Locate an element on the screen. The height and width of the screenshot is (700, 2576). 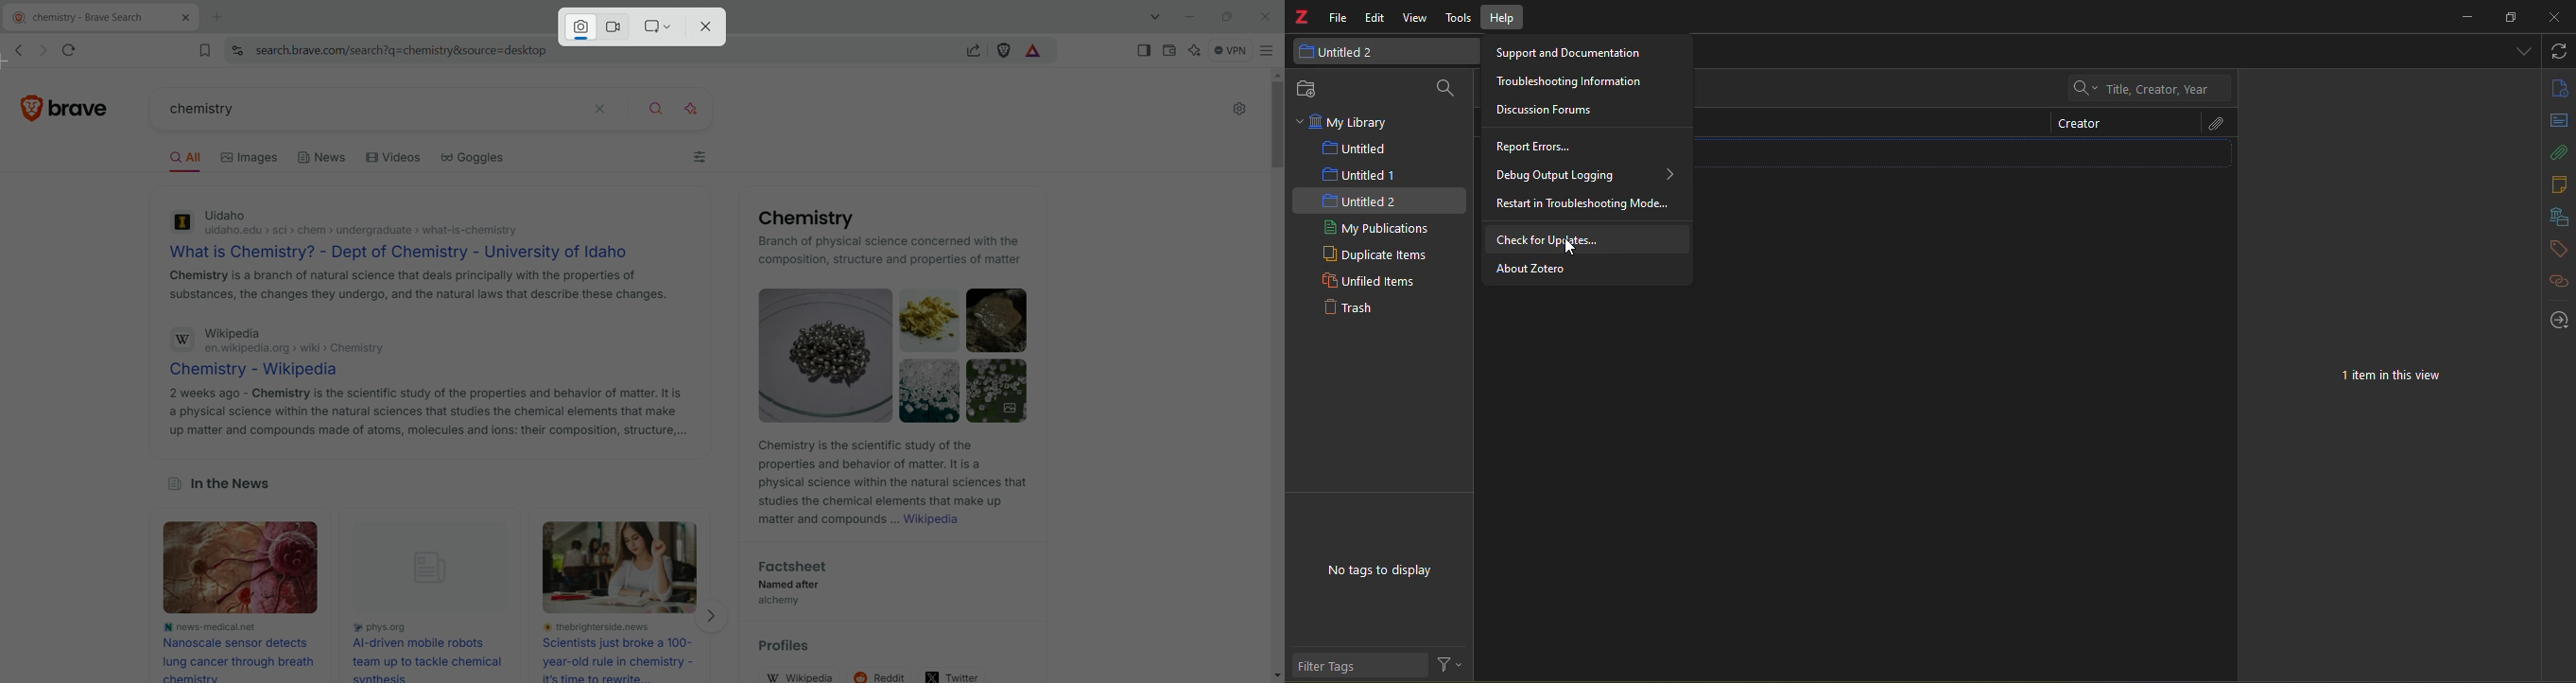
record is located at coordinates (617, 25).